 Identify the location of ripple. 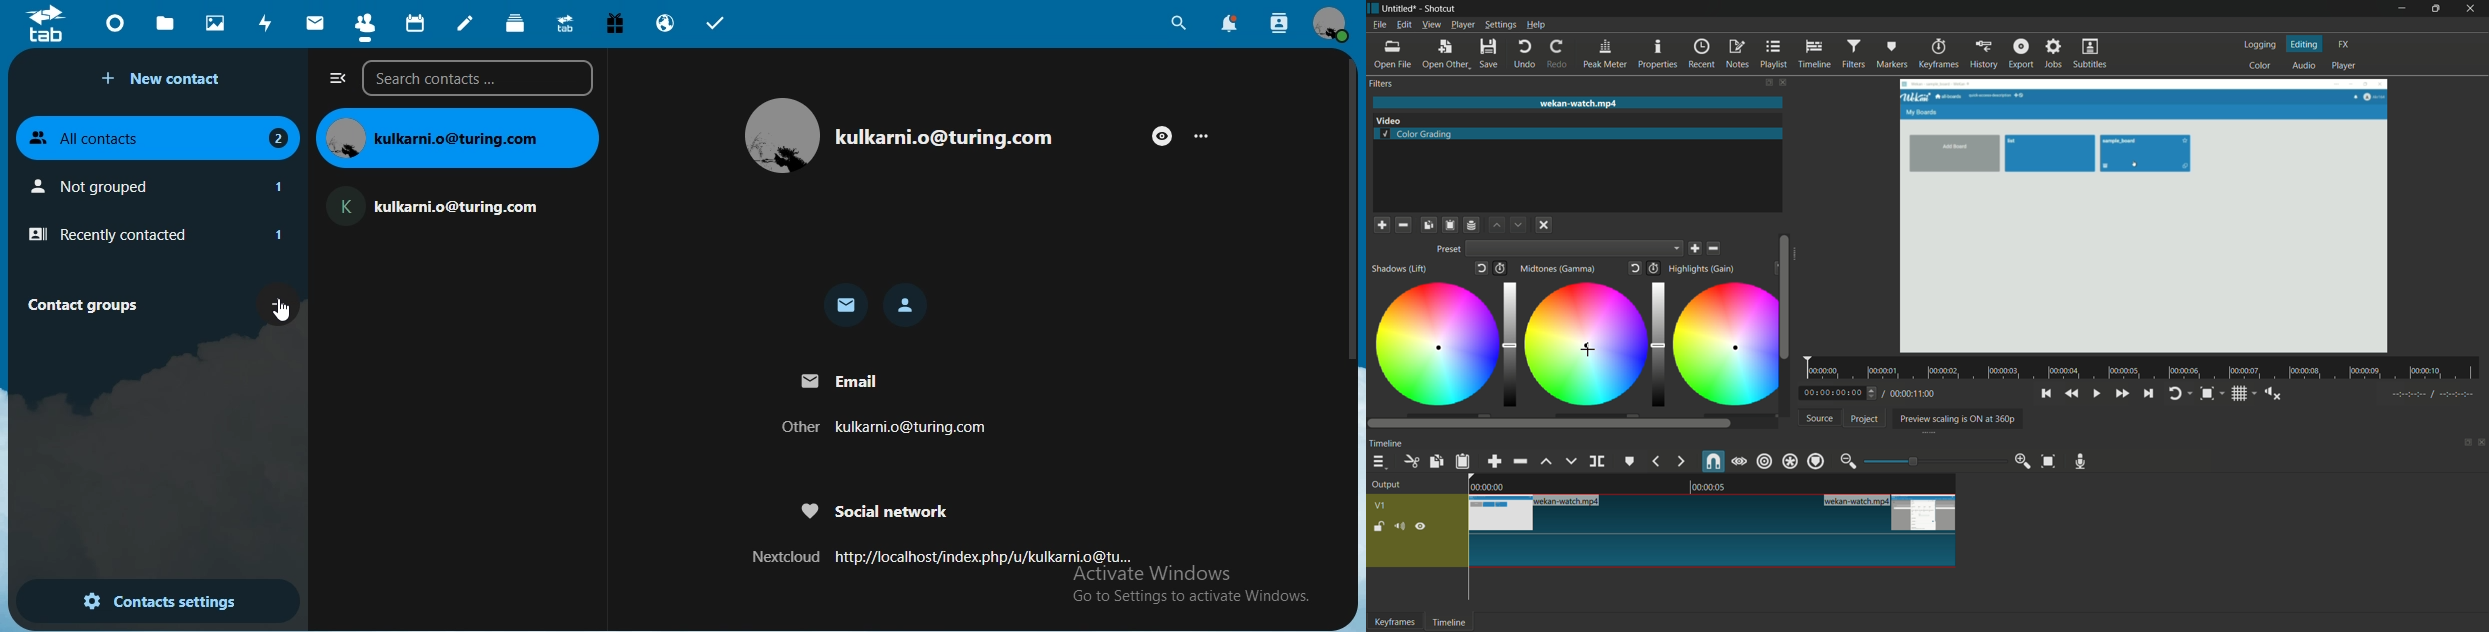
(1764, 461).